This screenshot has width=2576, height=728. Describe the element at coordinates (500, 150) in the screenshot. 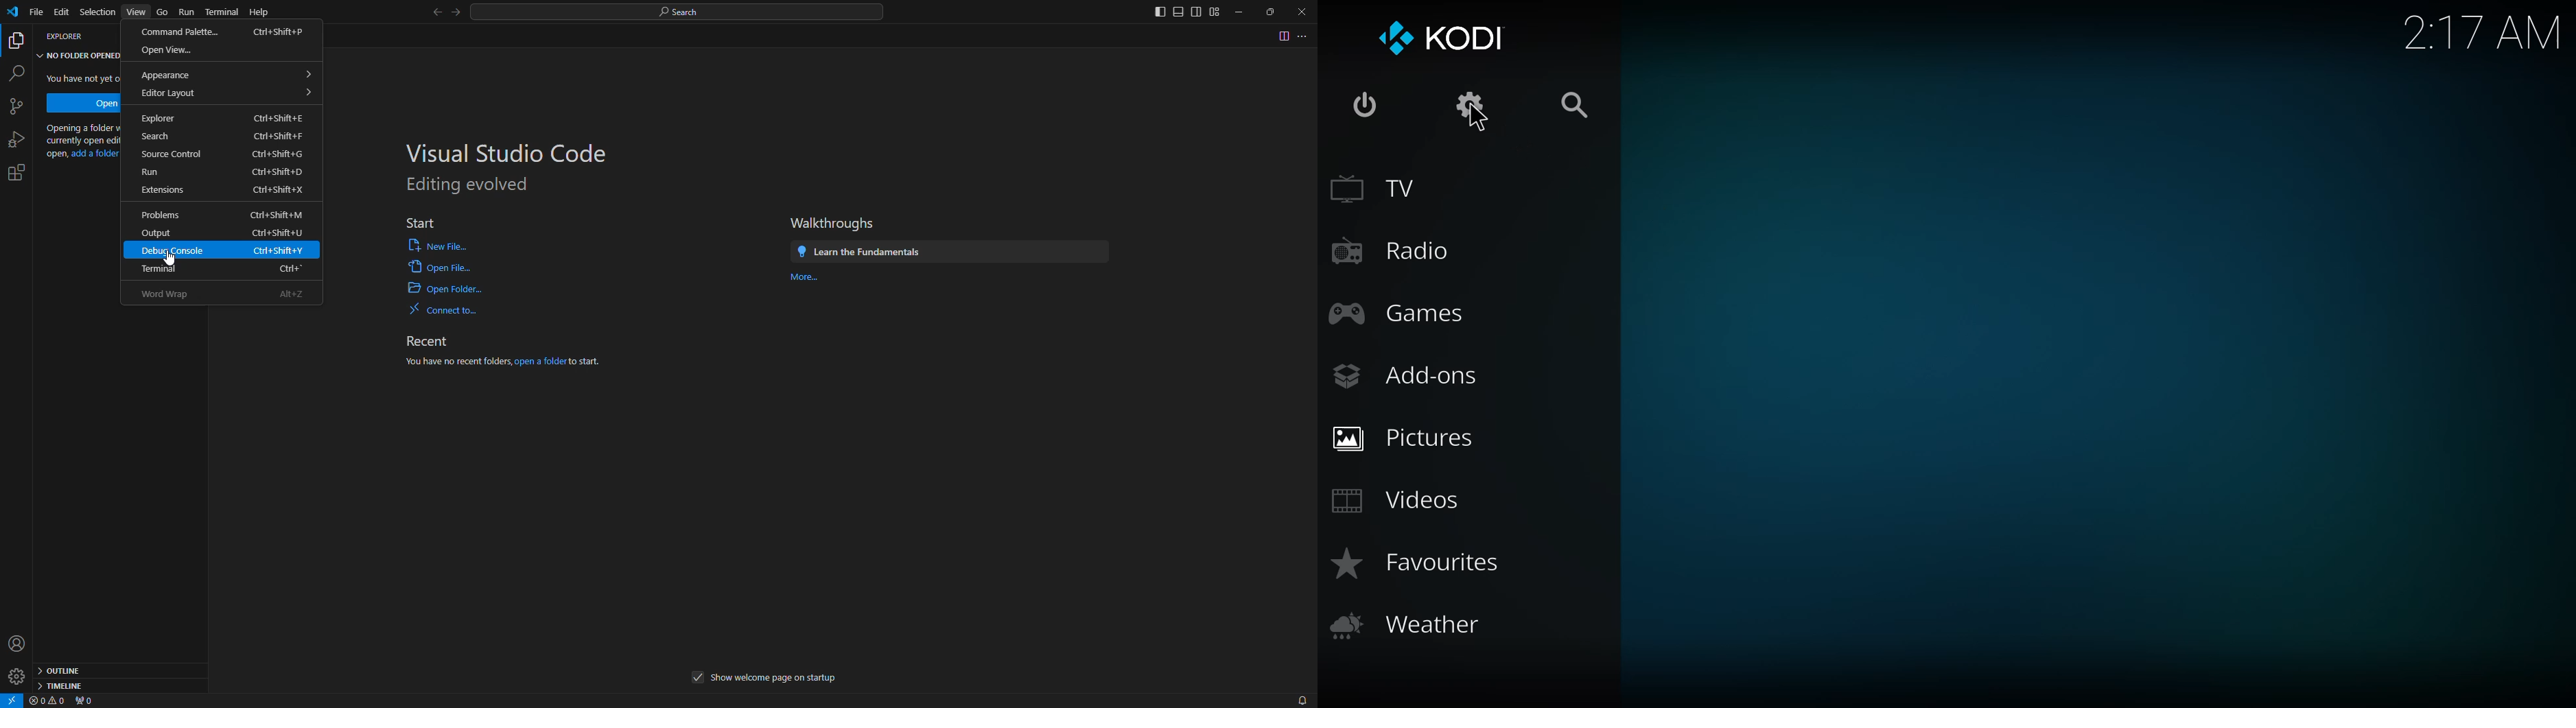

I see `Visual Studio code` at that location.